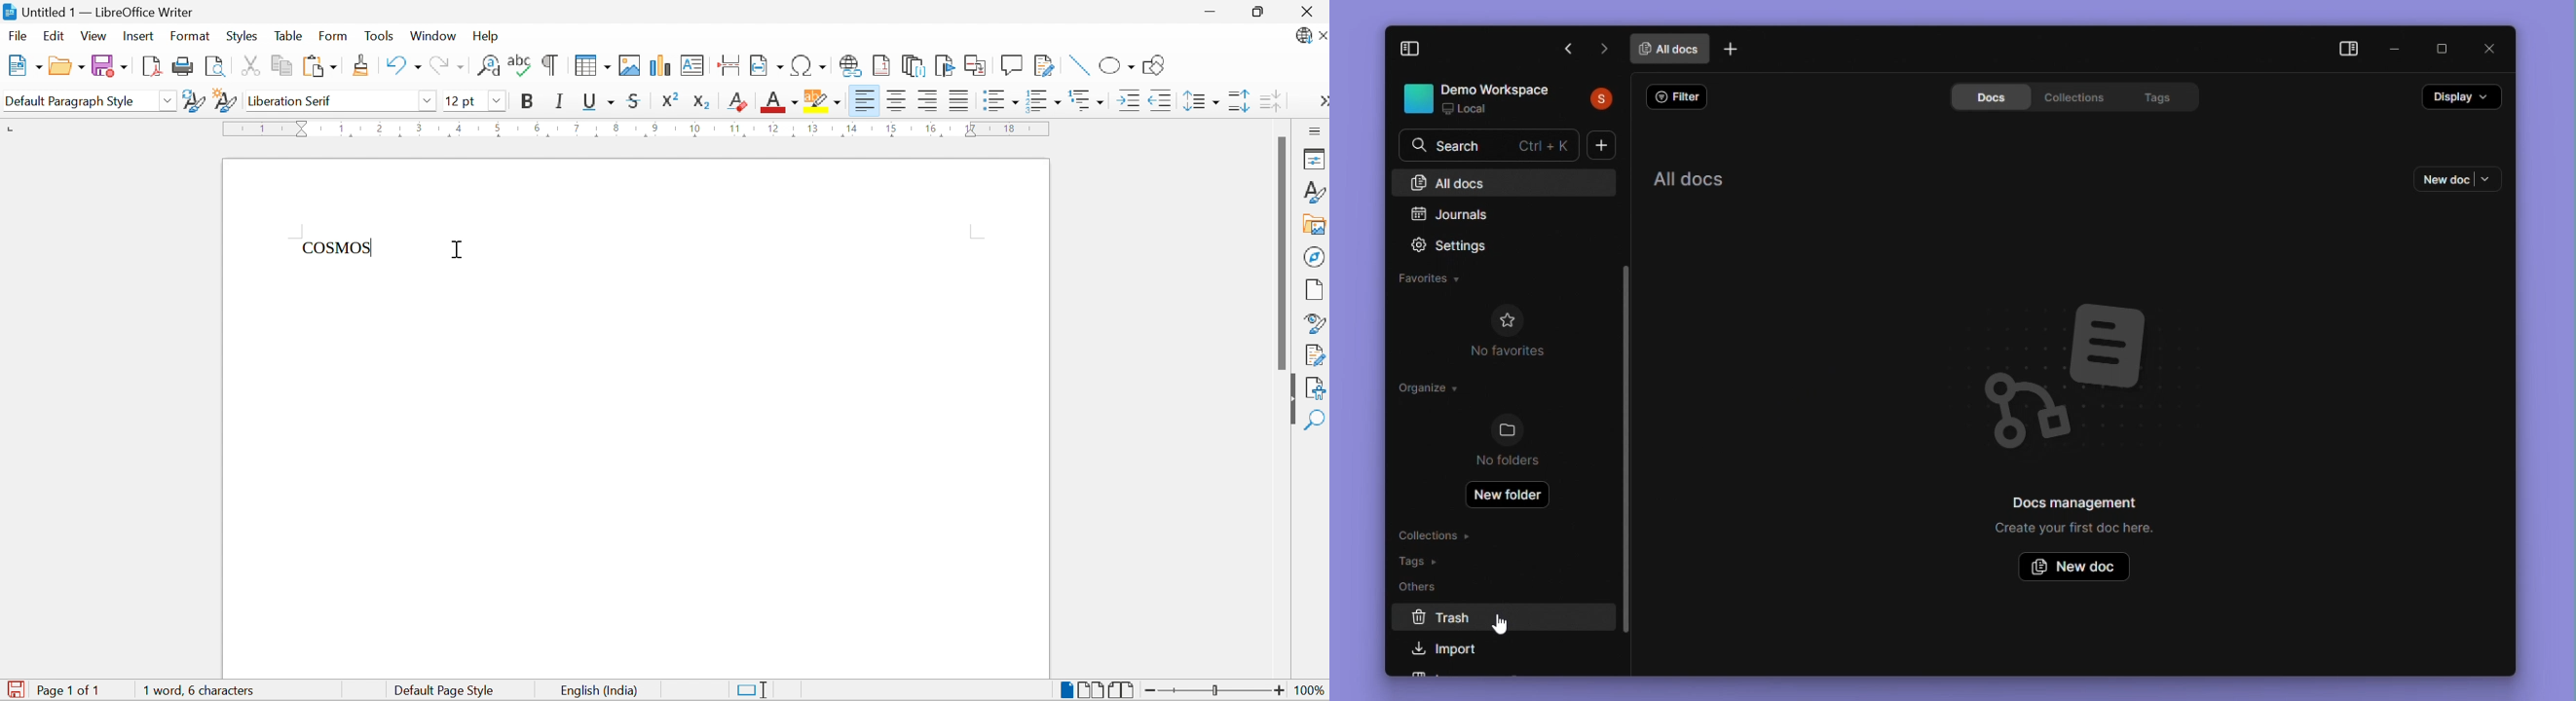 This screenshot has width=2576, height=728. Describe the element at coordinates (945, 65) in the screenshot. I see `Insert Bookmark` at that location.